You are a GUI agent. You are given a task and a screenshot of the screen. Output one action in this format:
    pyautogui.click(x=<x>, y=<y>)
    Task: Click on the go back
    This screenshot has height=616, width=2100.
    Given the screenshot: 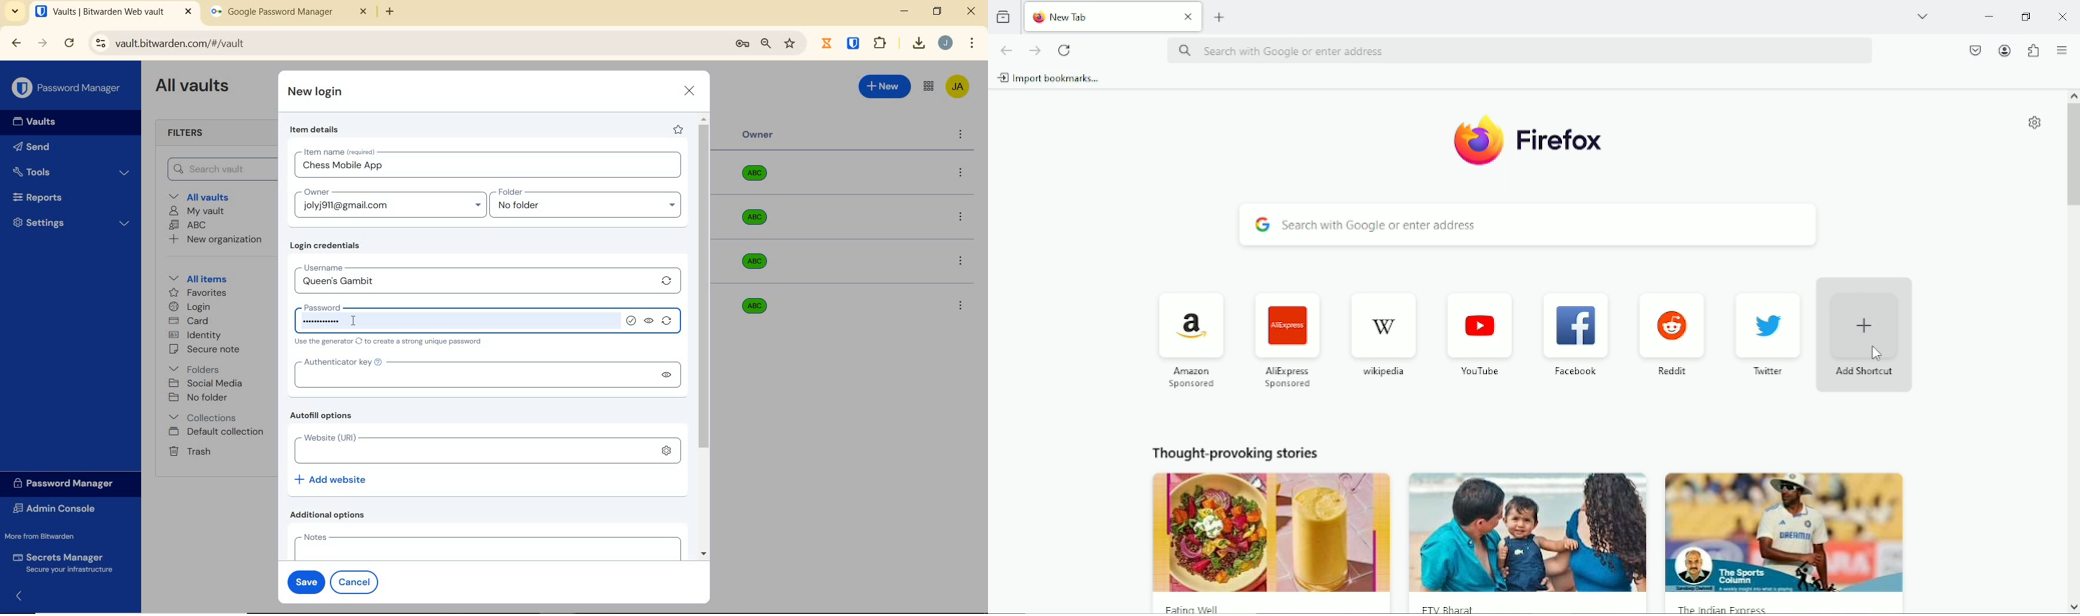 What is the action you would take?
    pyautogui.click(x=1005, y=49)
    